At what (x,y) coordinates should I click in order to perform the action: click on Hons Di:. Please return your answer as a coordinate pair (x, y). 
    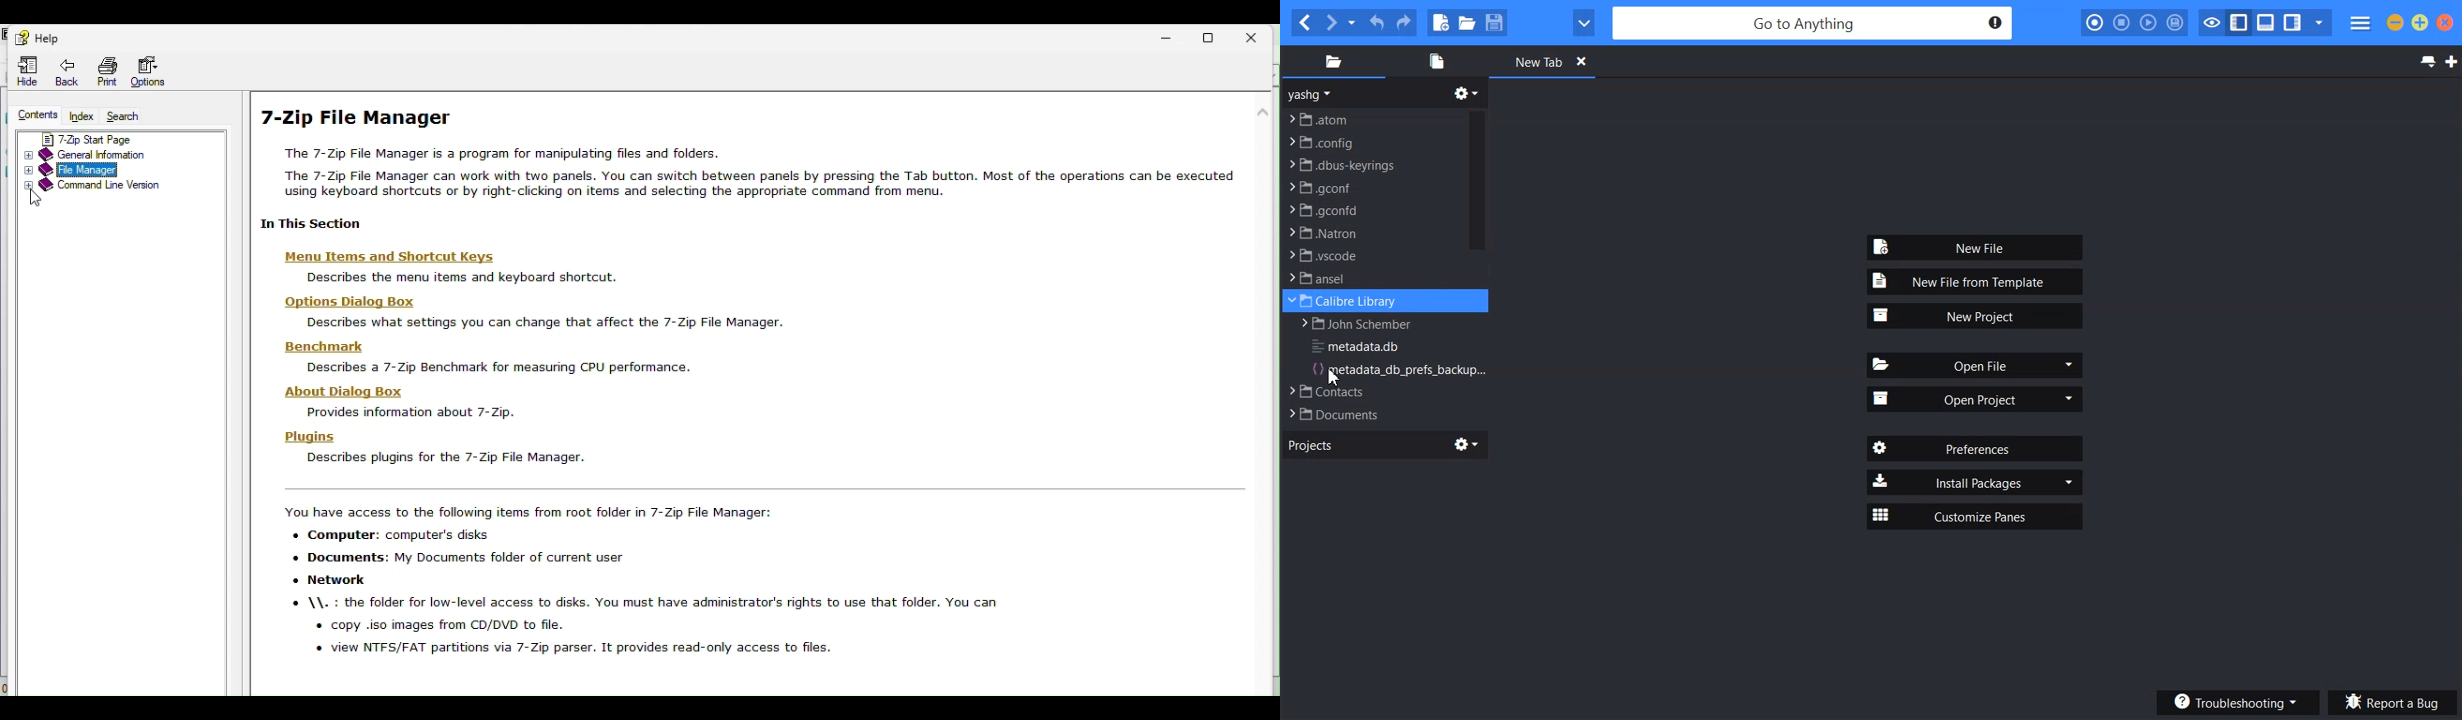
    Looking at the image, I should click on (352, 302).